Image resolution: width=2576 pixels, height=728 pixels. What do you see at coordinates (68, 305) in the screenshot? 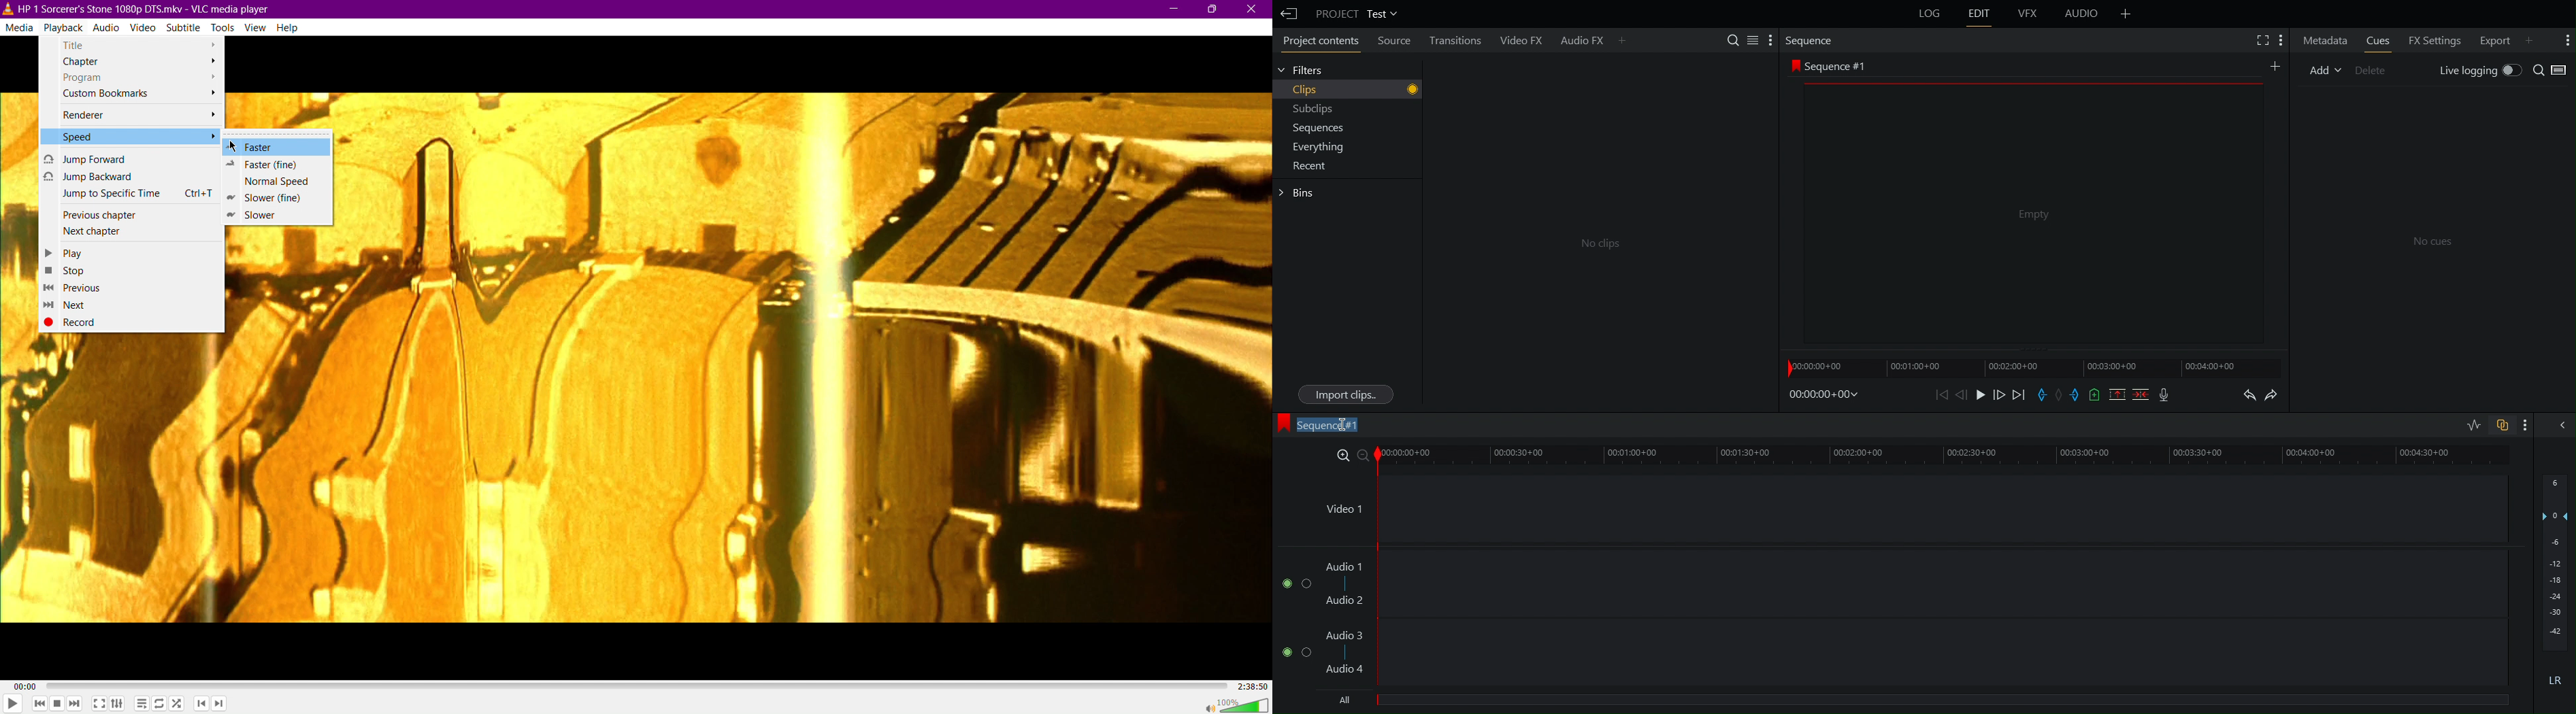
I see `Next` at bounding box center [68, 305].